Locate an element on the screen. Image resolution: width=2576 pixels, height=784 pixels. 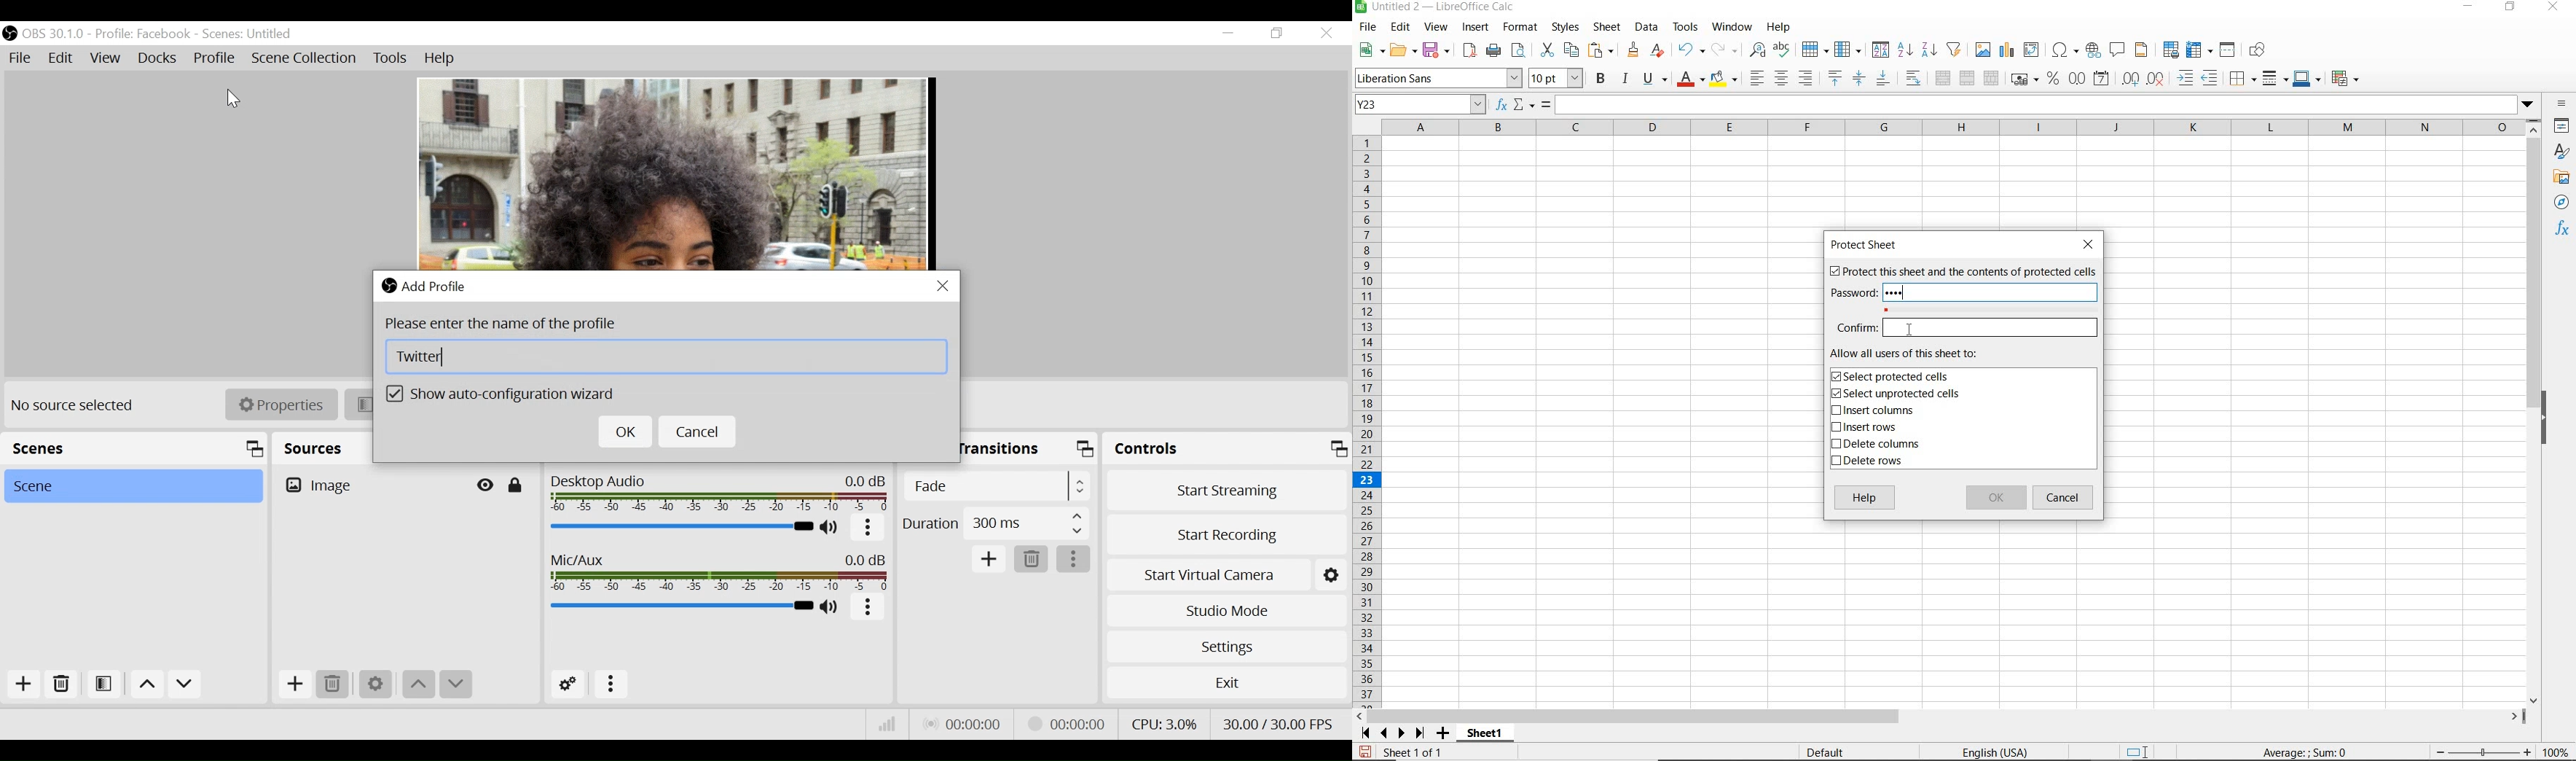
password is located at coordinates (1851, 293).